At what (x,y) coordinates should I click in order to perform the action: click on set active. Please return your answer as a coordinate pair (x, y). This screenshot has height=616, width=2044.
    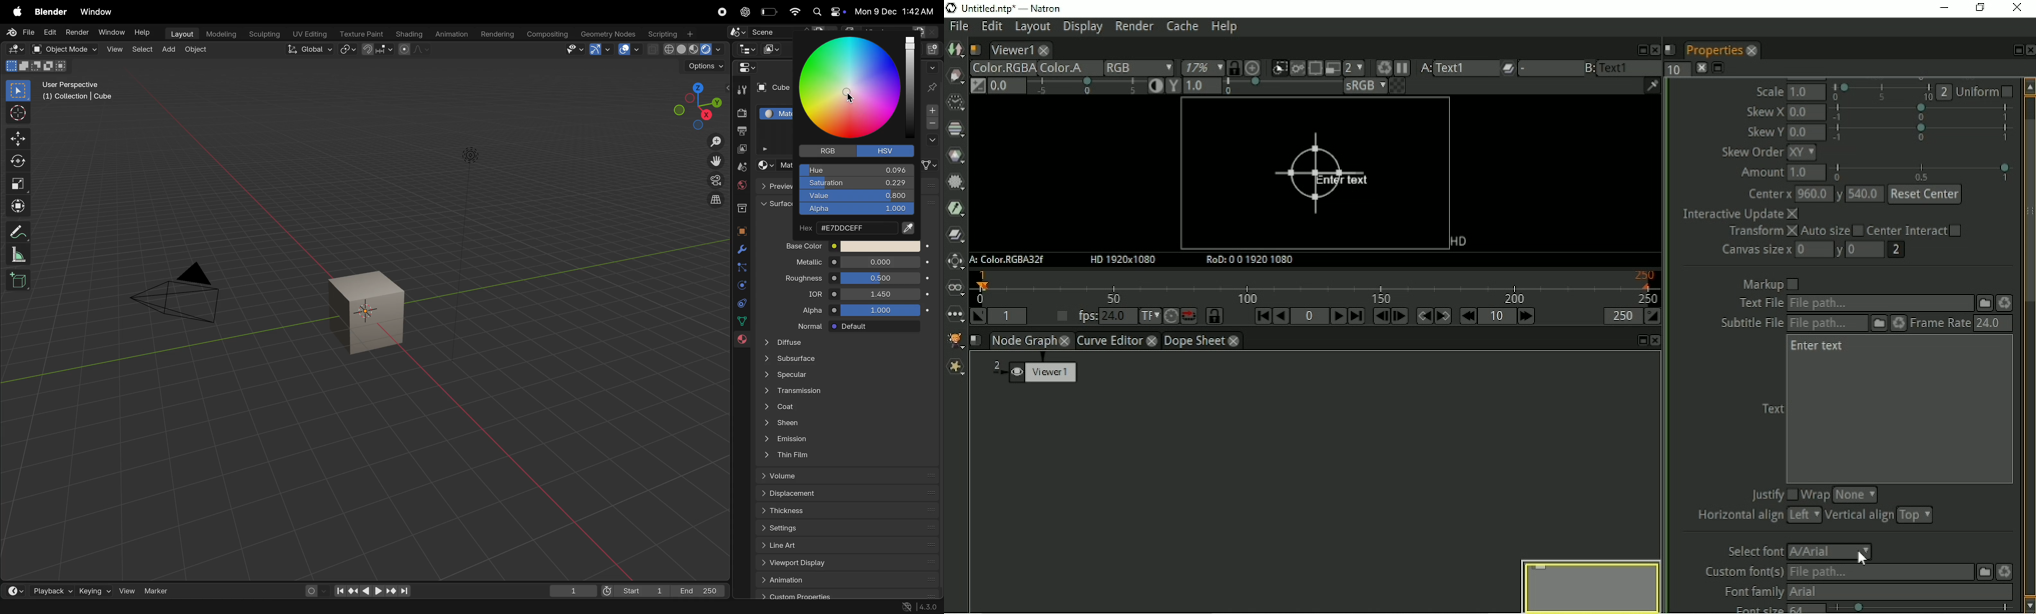
    Looking at the image, I should click on (25, 606).